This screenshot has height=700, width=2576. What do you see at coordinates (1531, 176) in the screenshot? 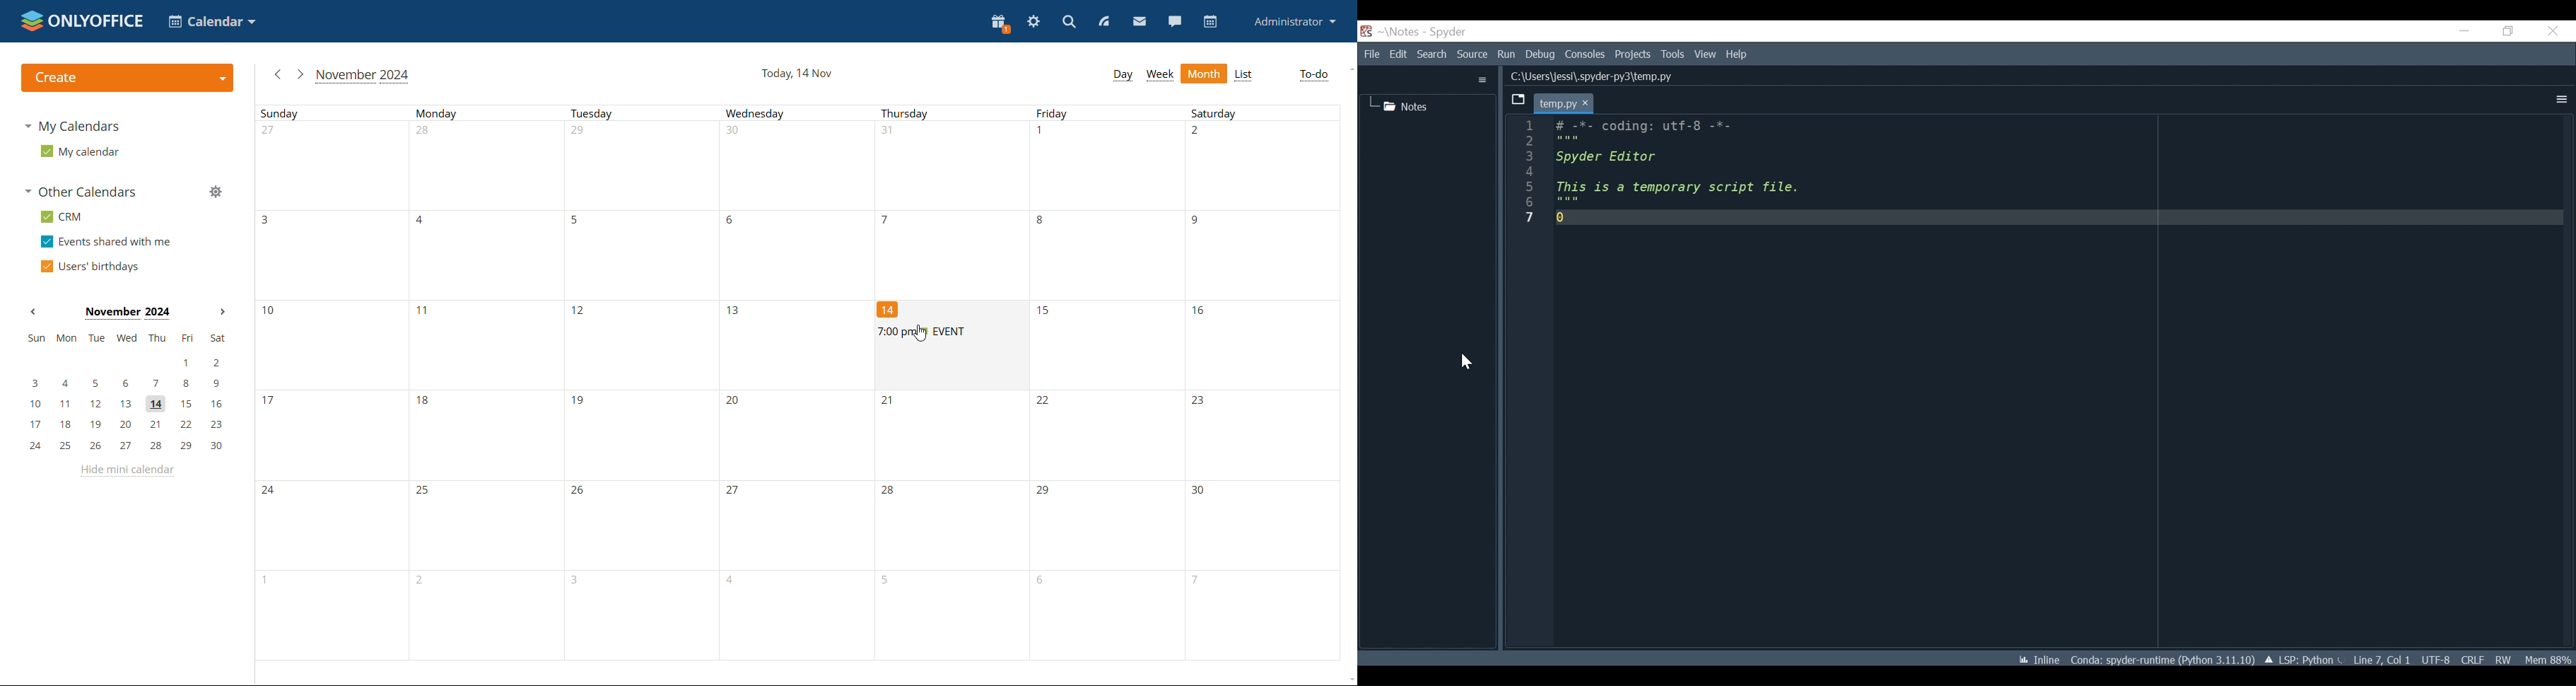
I see `line numbers` at bounding box center [1531, 176].